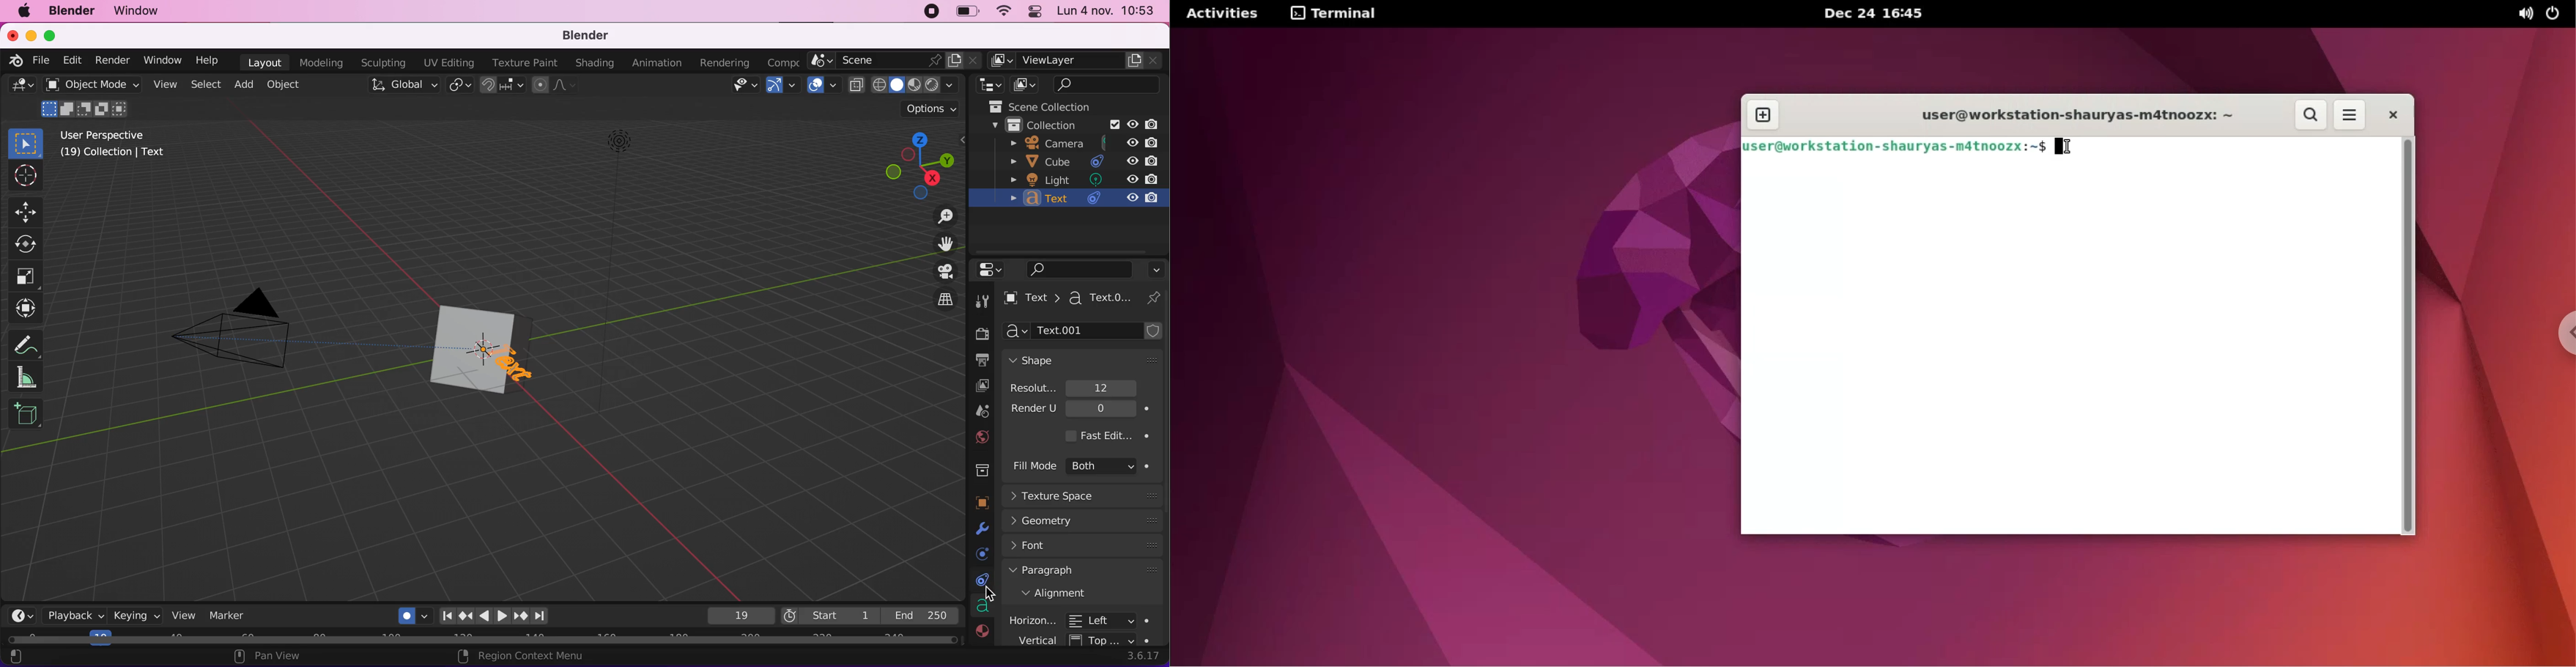  I want to click on maximize, so click(51, 35).